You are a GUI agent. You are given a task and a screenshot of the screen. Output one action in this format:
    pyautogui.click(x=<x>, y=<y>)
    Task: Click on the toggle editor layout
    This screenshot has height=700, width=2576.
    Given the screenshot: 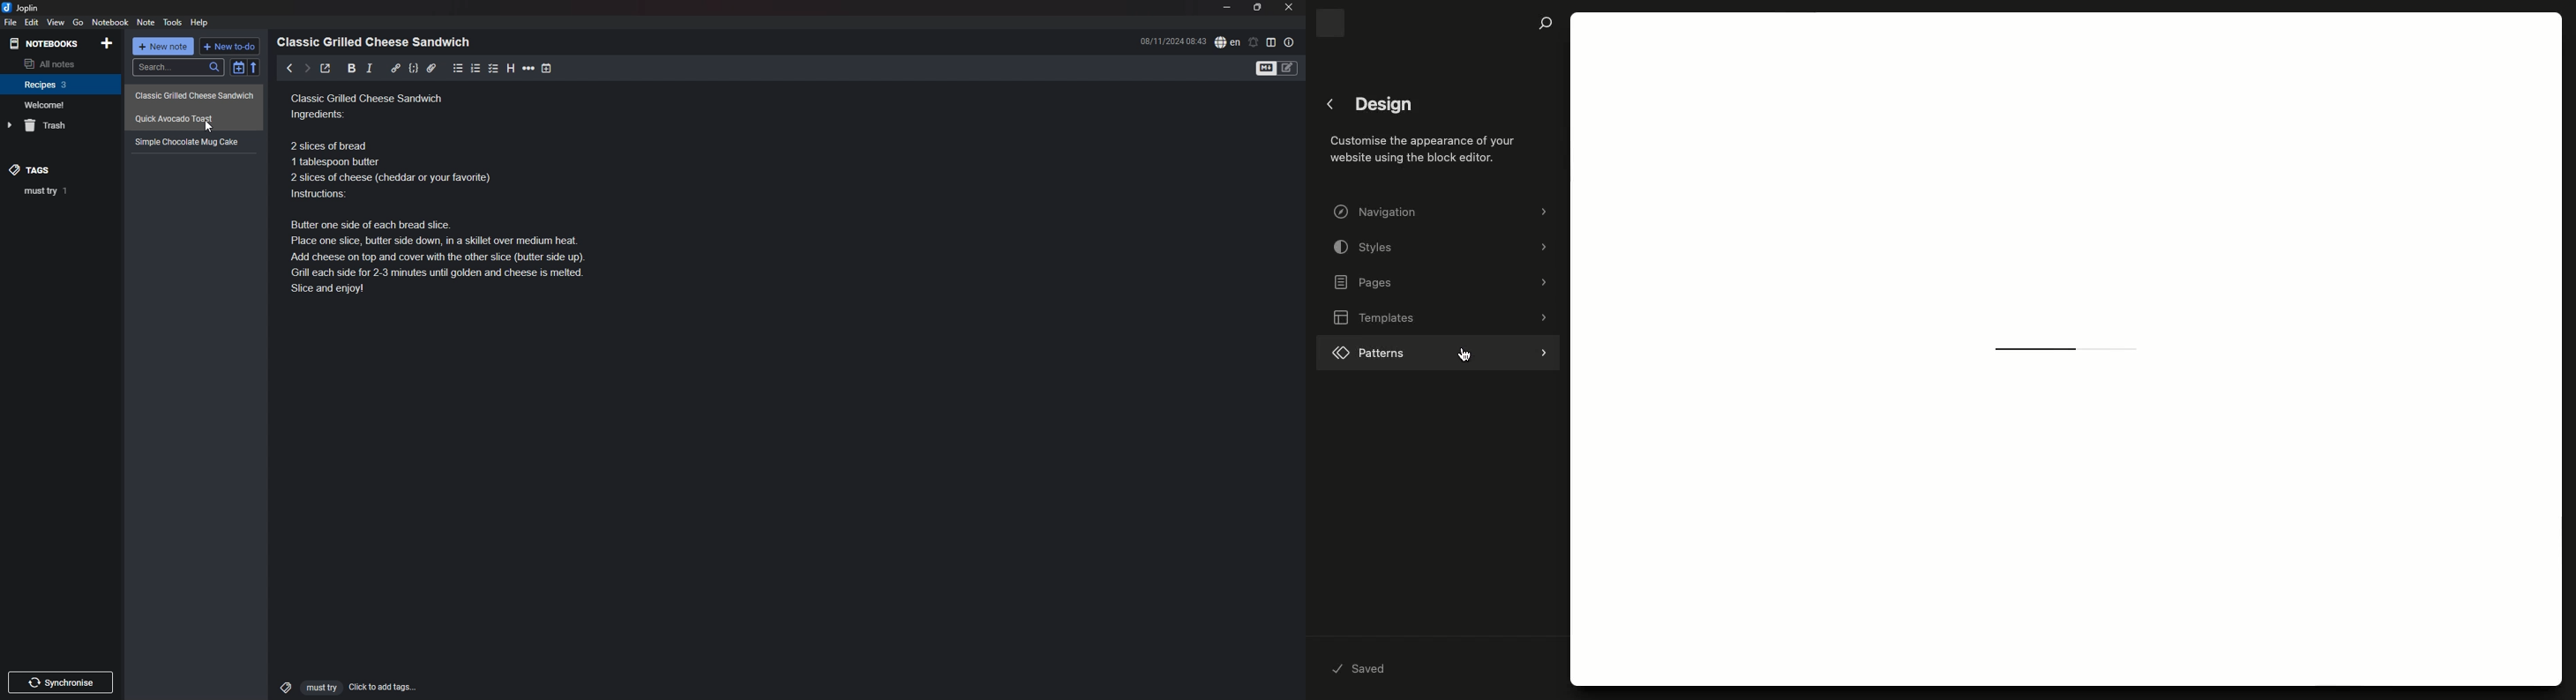 What is the action you would take?
    pyautogui.click(x=1272, y=42)
    